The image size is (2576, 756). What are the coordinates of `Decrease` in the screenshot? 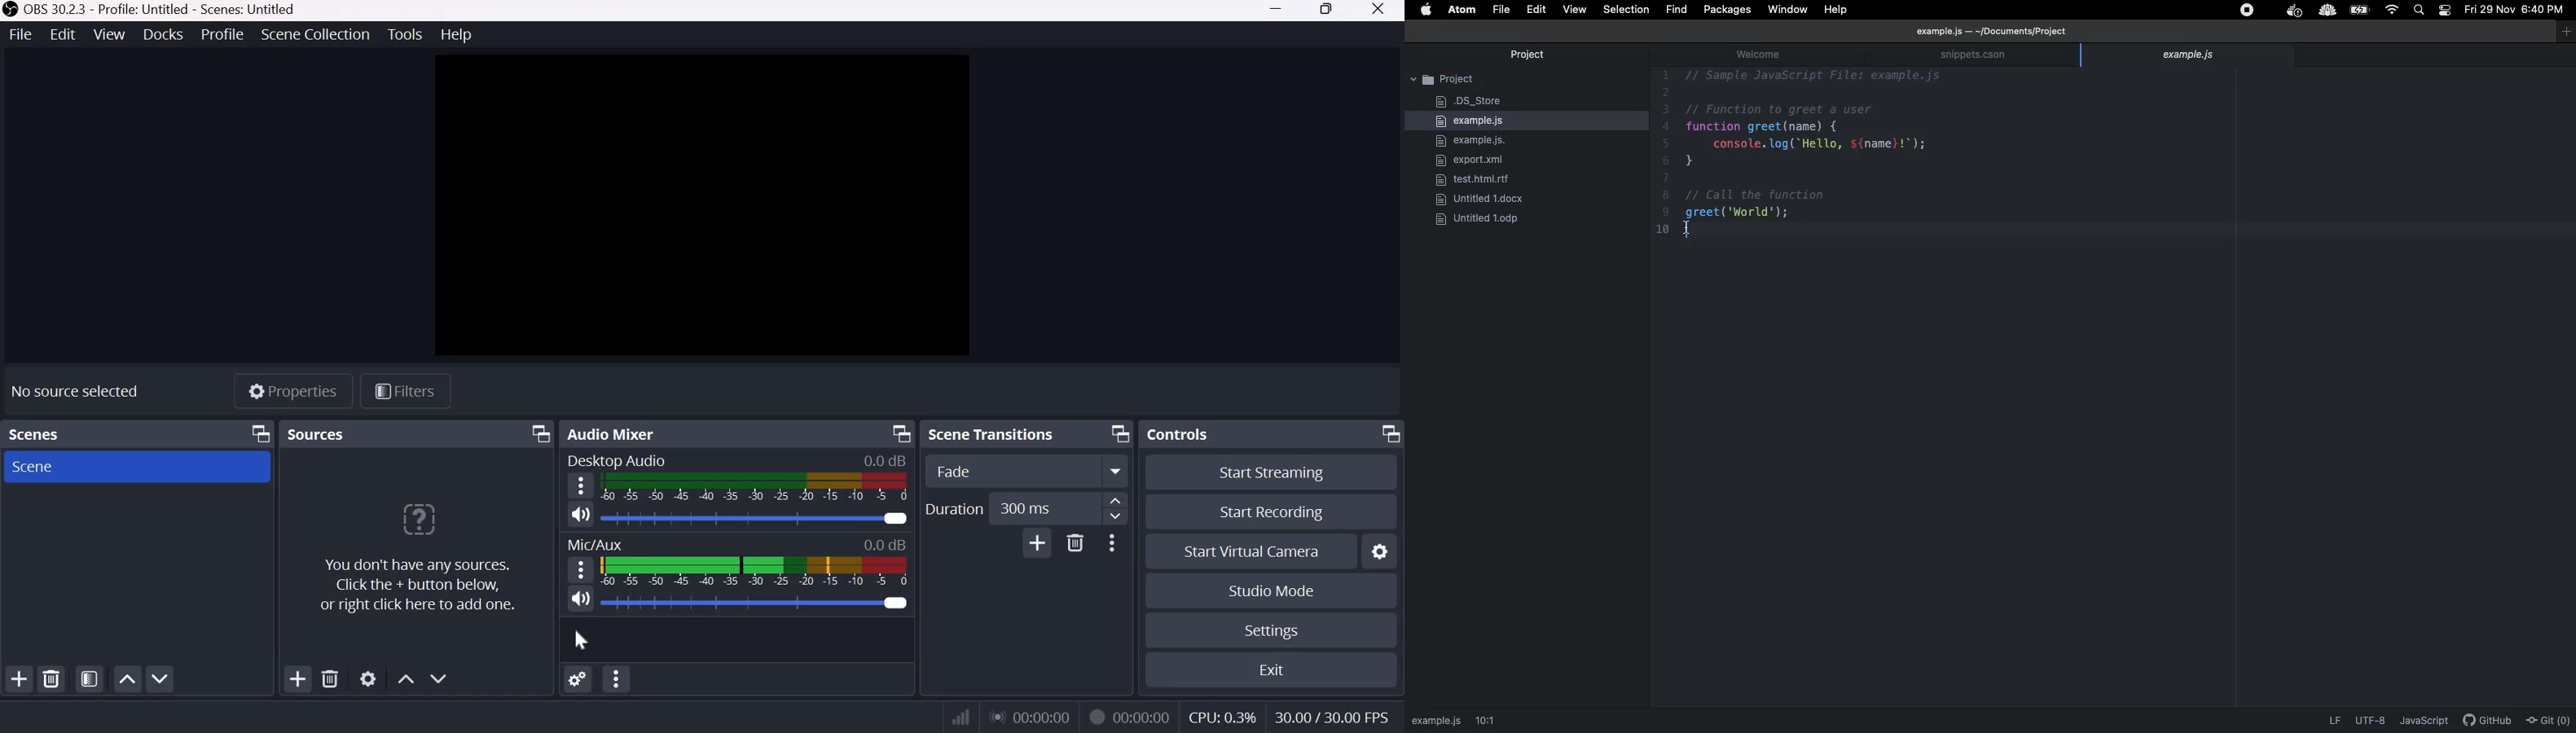 It's located at (1118, 519).